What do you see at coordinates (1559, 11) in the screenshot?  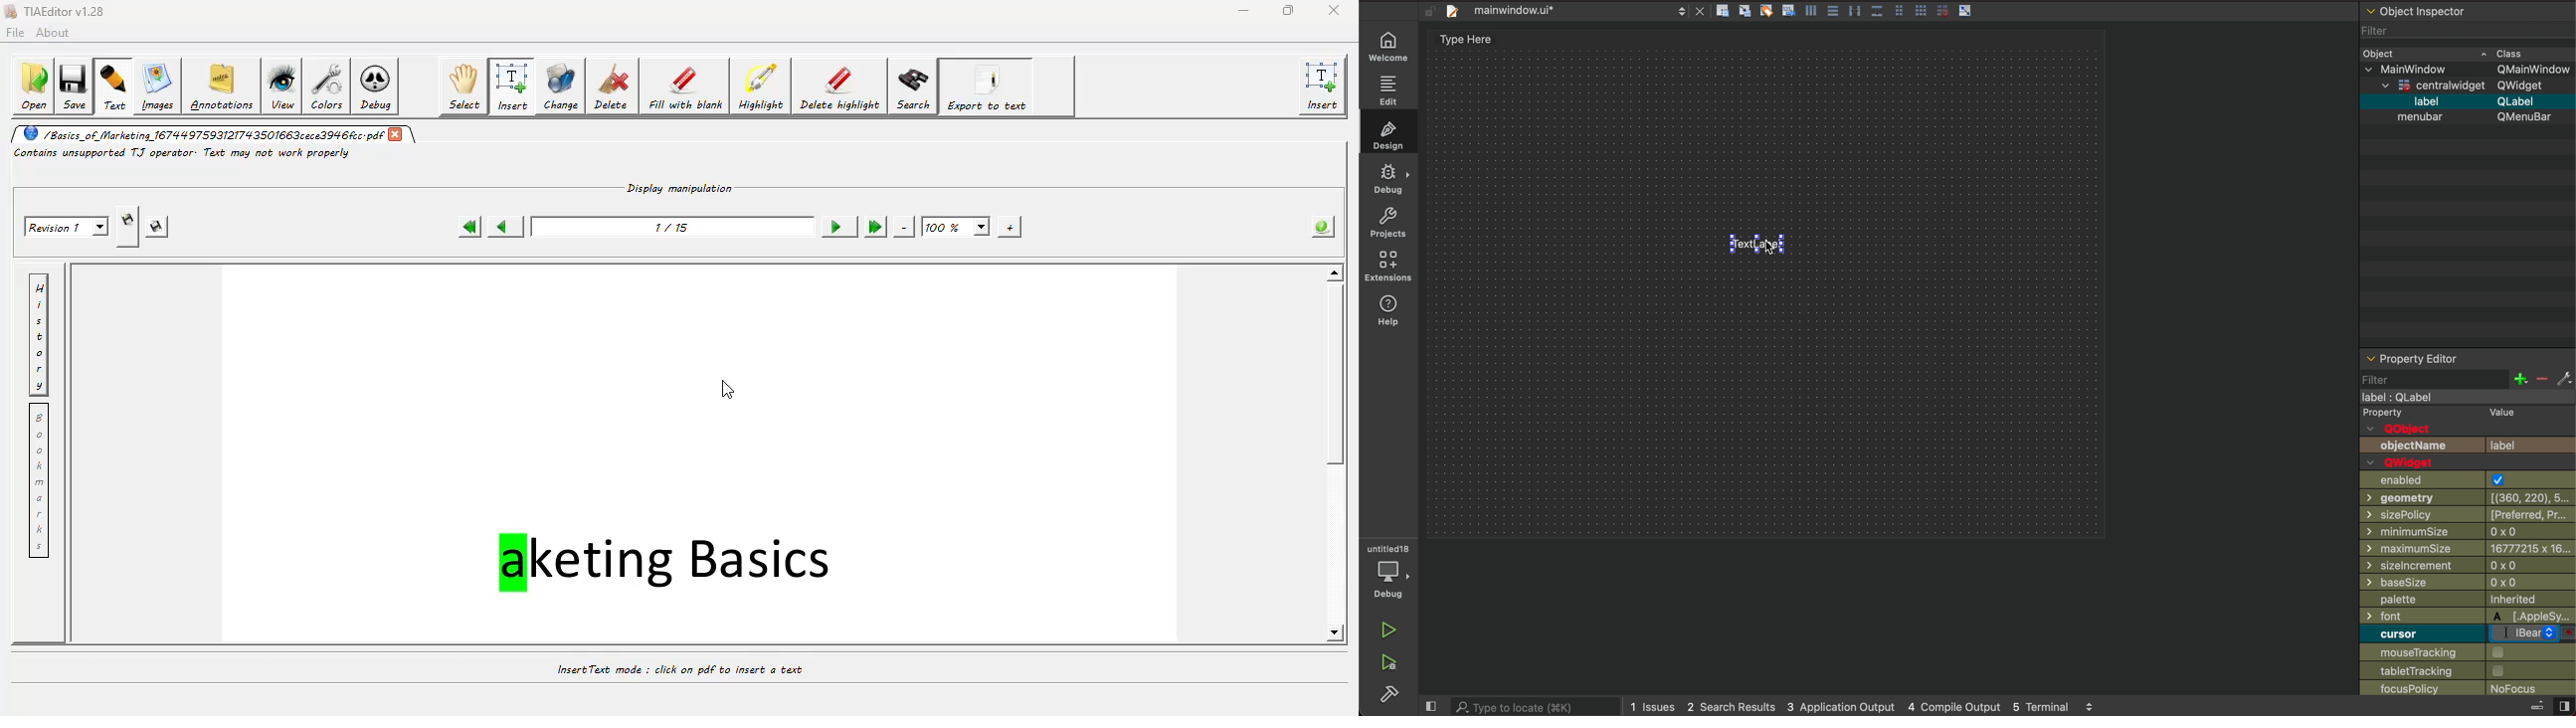 I see `file tab` at bounding box center [1559, 11].